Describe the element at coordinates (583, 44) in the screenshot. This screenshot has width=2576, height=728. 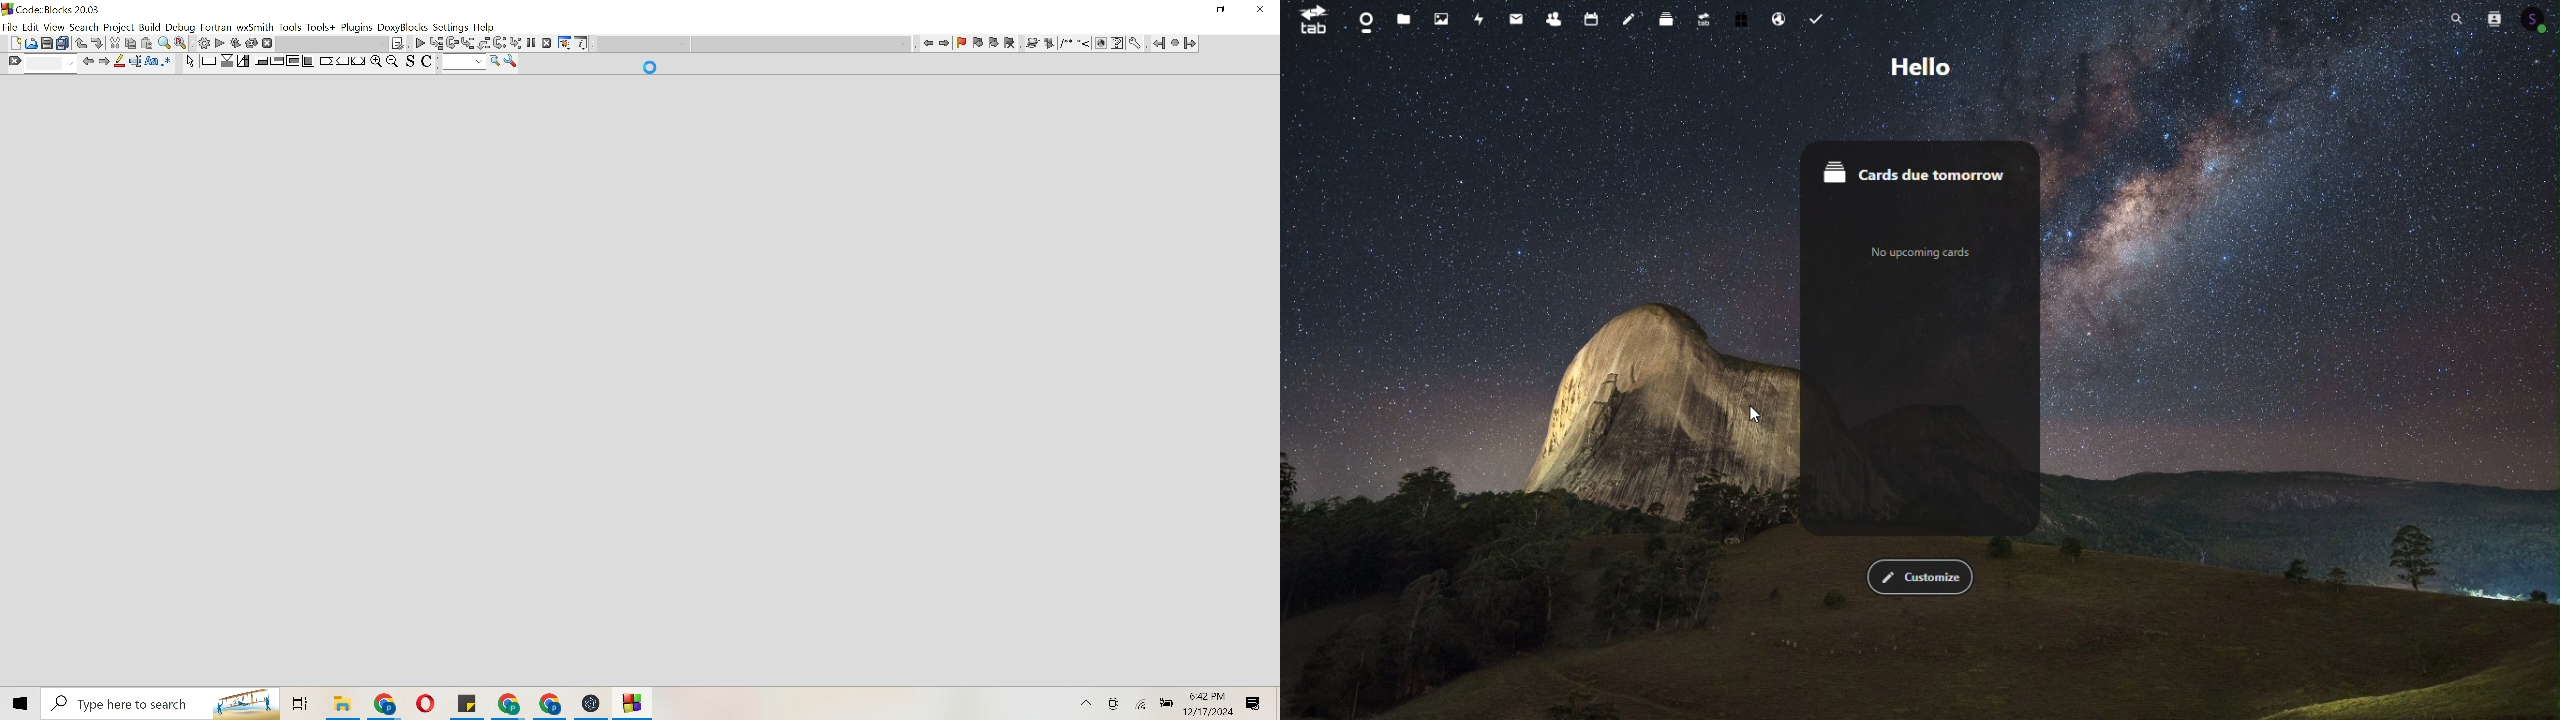
I see `Information` at that location.